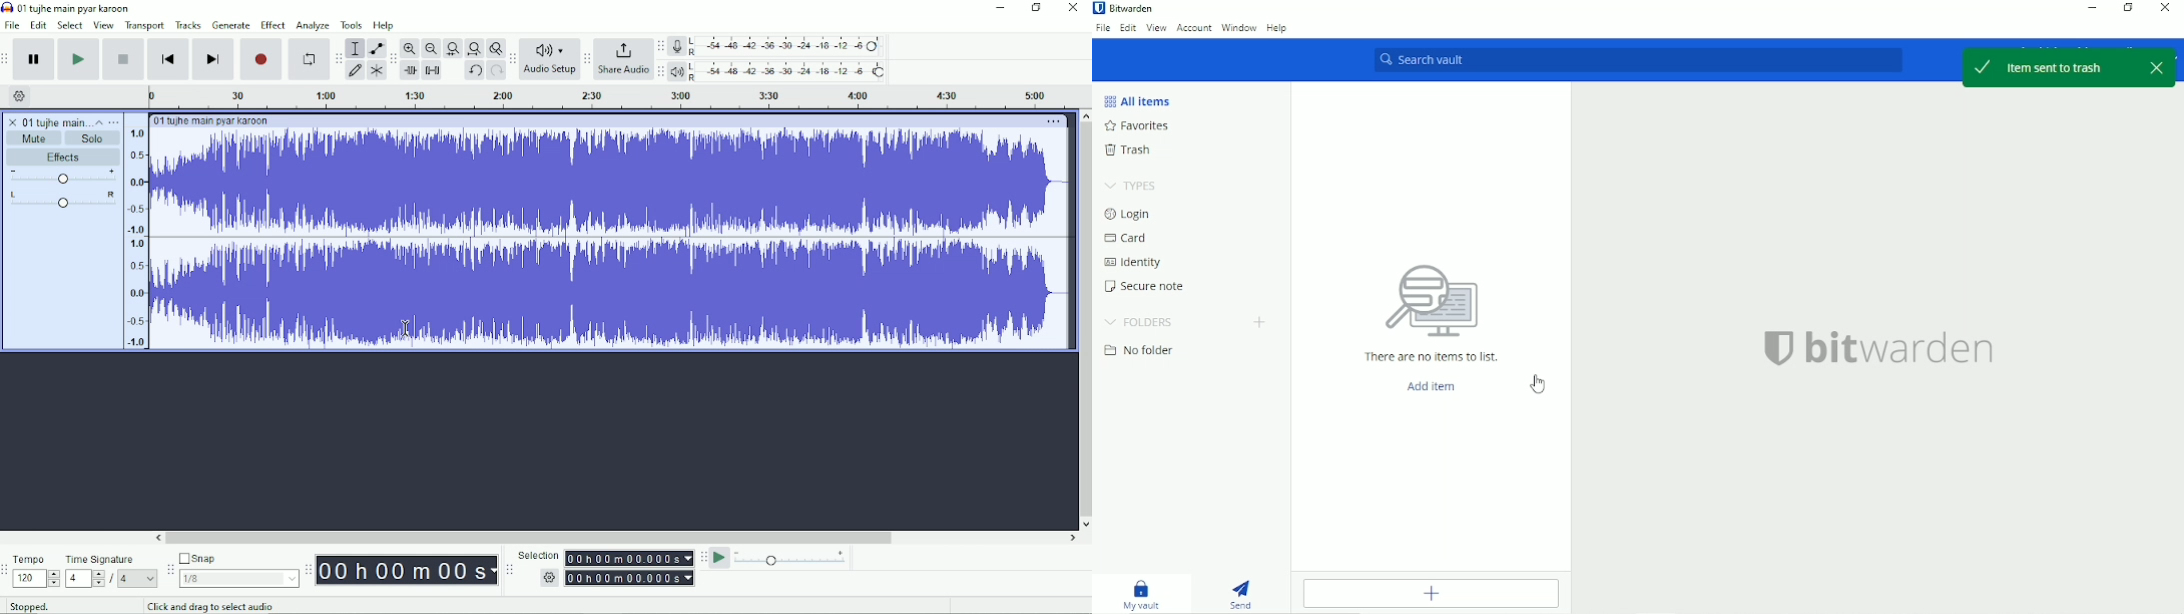 The height and width of the screenshot is (616, 2184). Describe the element at coordinates (104, 25) in the screenshot. I see `View` at that location.